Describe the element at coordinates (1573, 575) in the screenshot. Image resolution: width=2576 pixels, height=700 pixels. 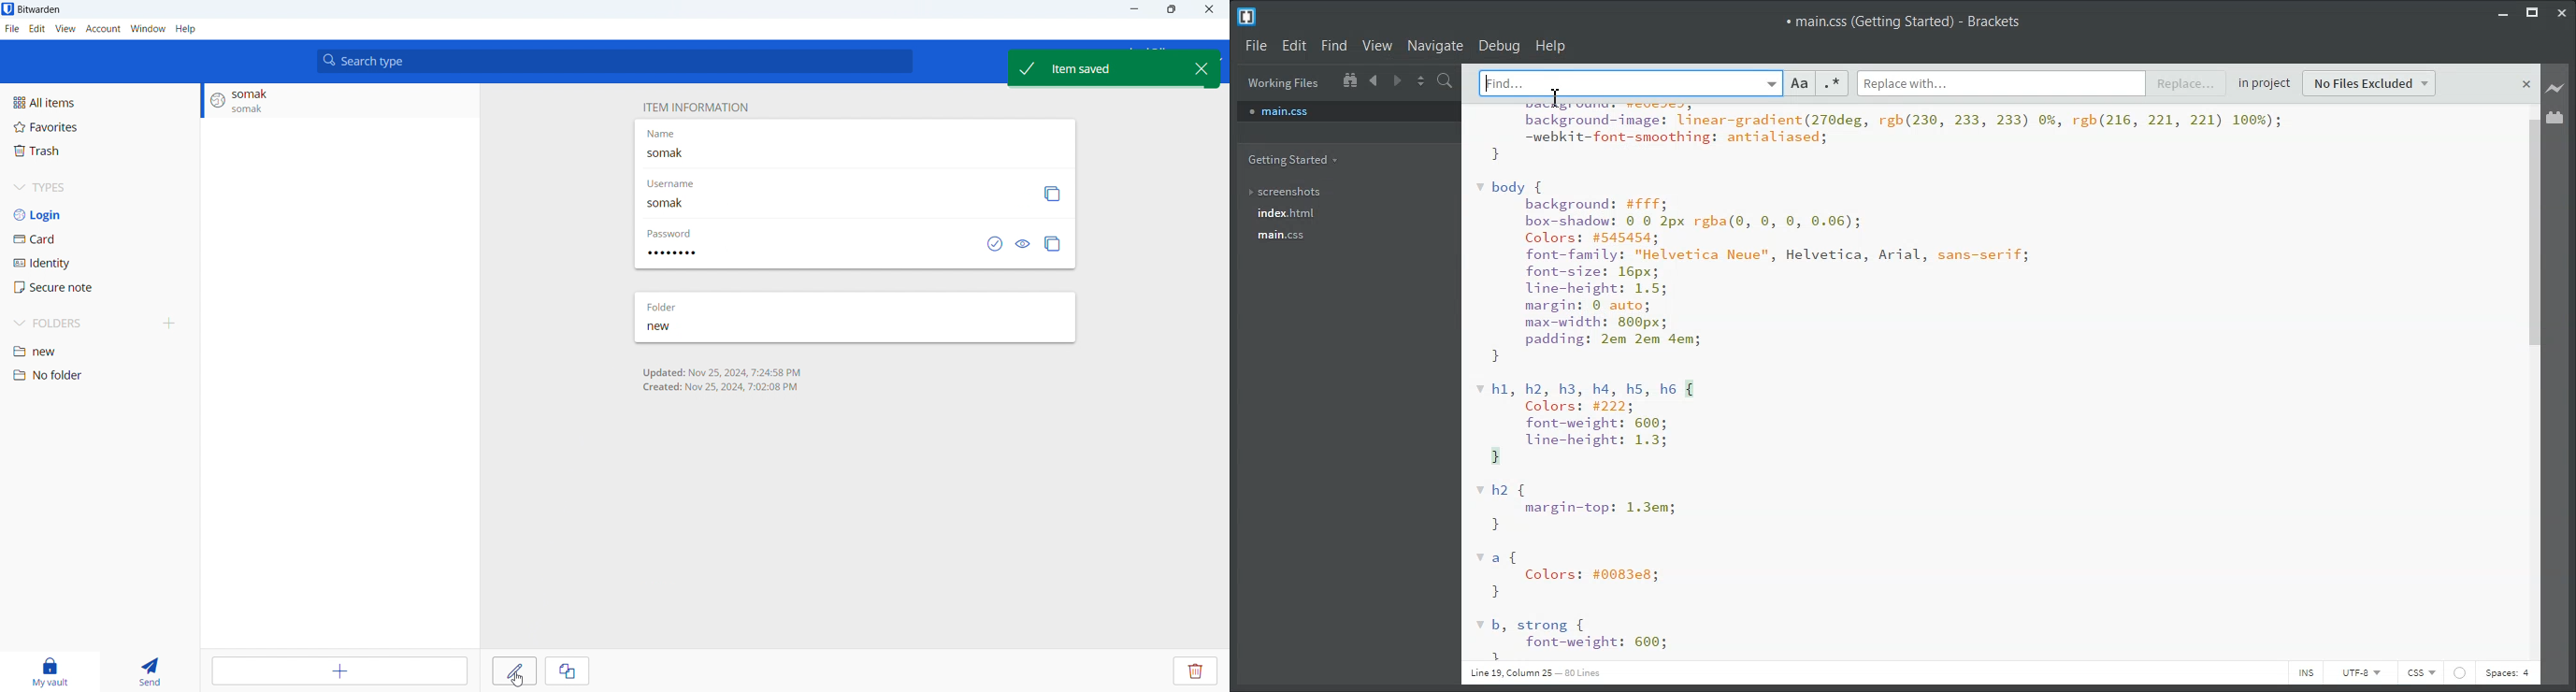
I see `af
Colors: #0083e8;
}` at that location.